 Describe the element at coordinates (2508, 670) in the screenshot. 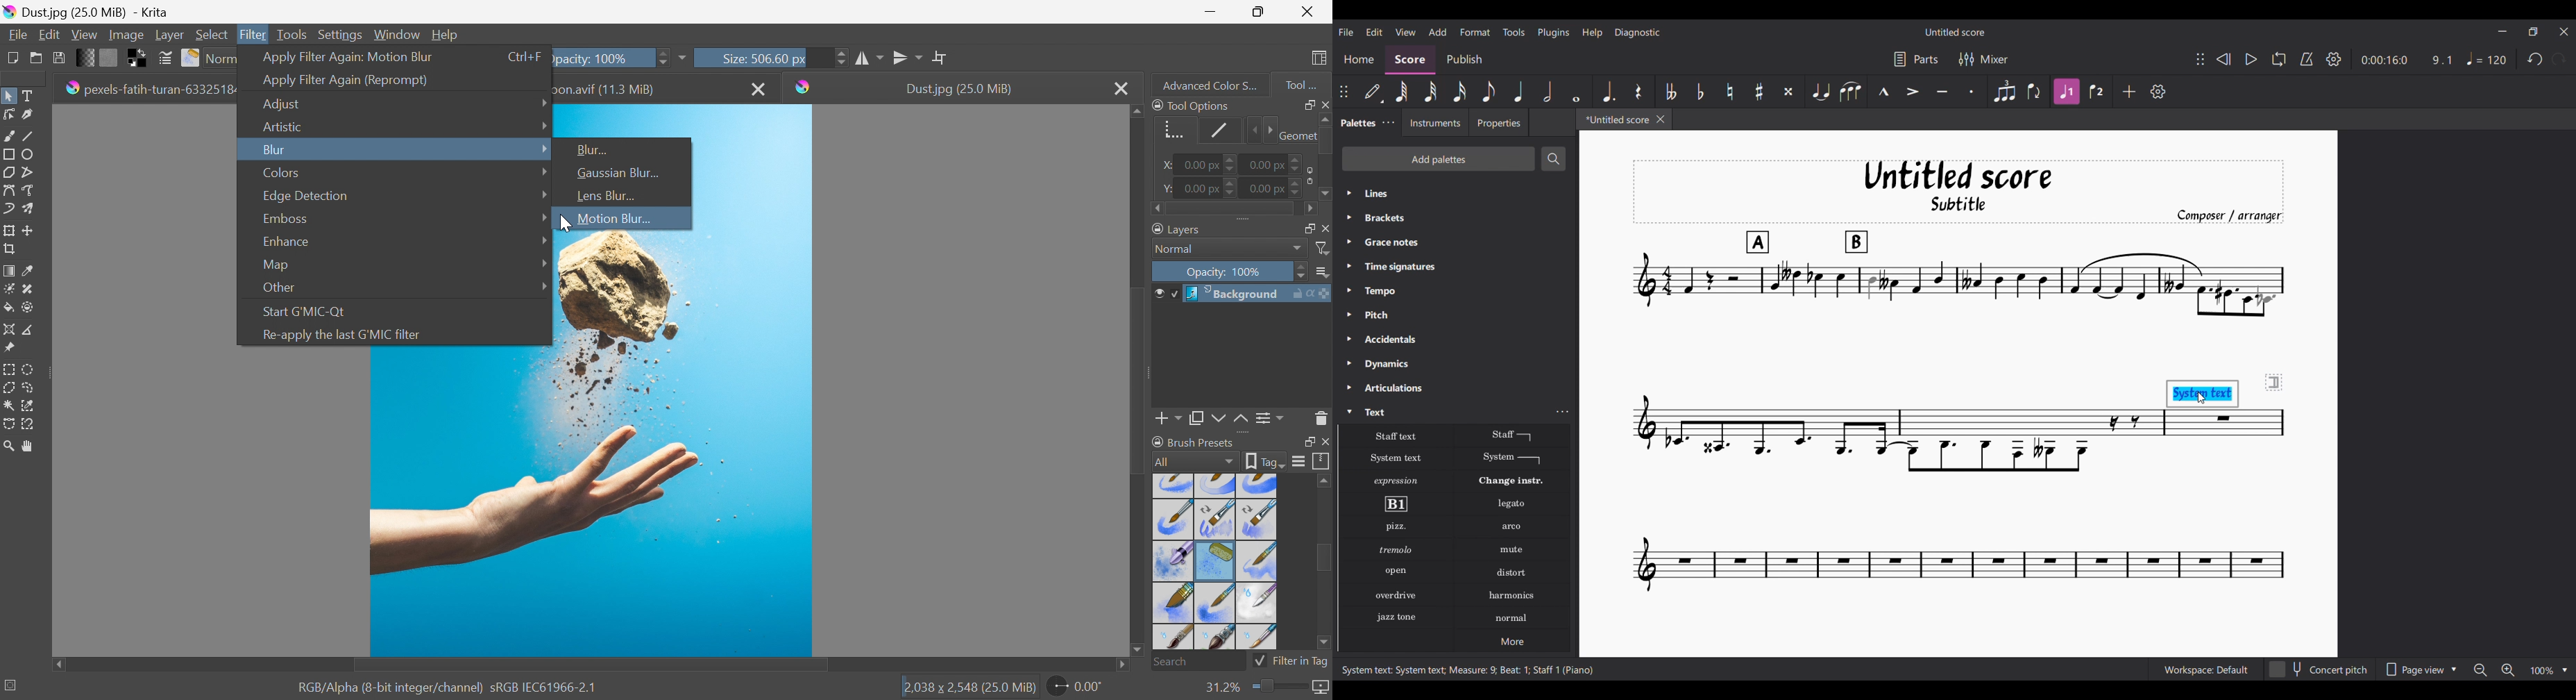

I see `Zoom in` at that location.